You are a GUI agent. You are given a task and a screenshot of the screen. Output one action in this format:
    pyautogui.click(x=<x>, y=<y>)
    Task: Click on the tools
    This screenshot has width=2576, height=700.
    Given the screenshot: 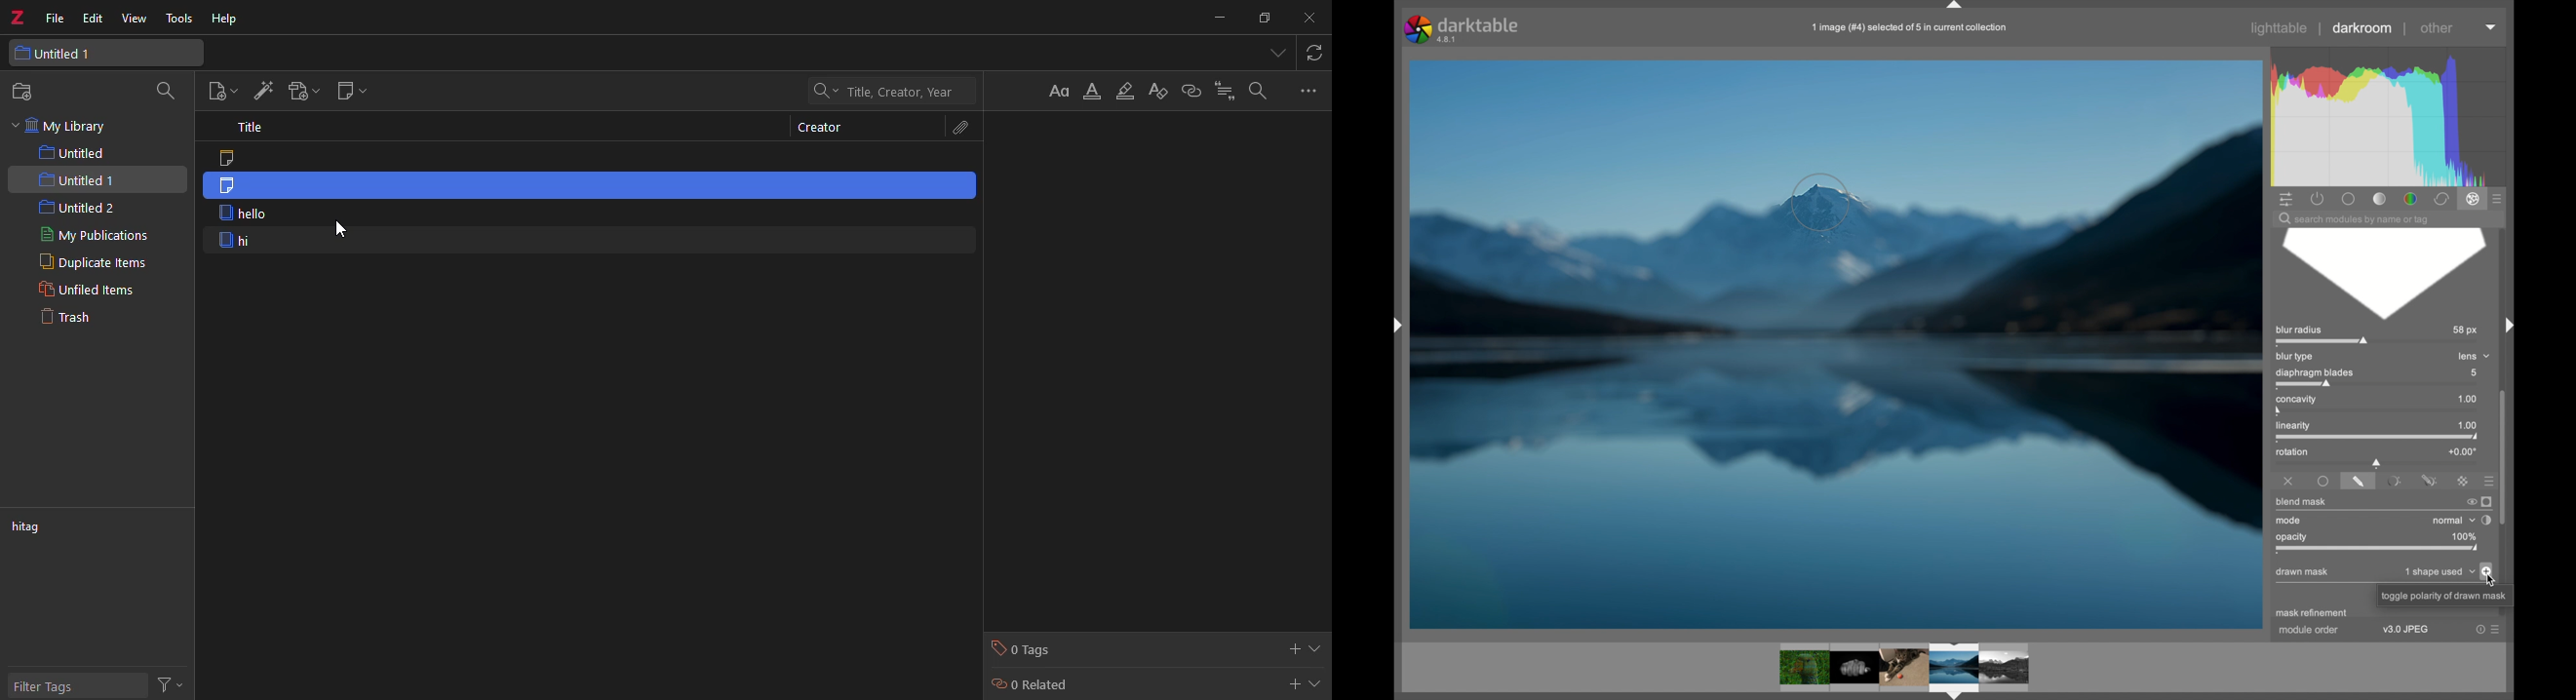 What is the action you would take?
    pyautogui.click(x=181, y=19)
    